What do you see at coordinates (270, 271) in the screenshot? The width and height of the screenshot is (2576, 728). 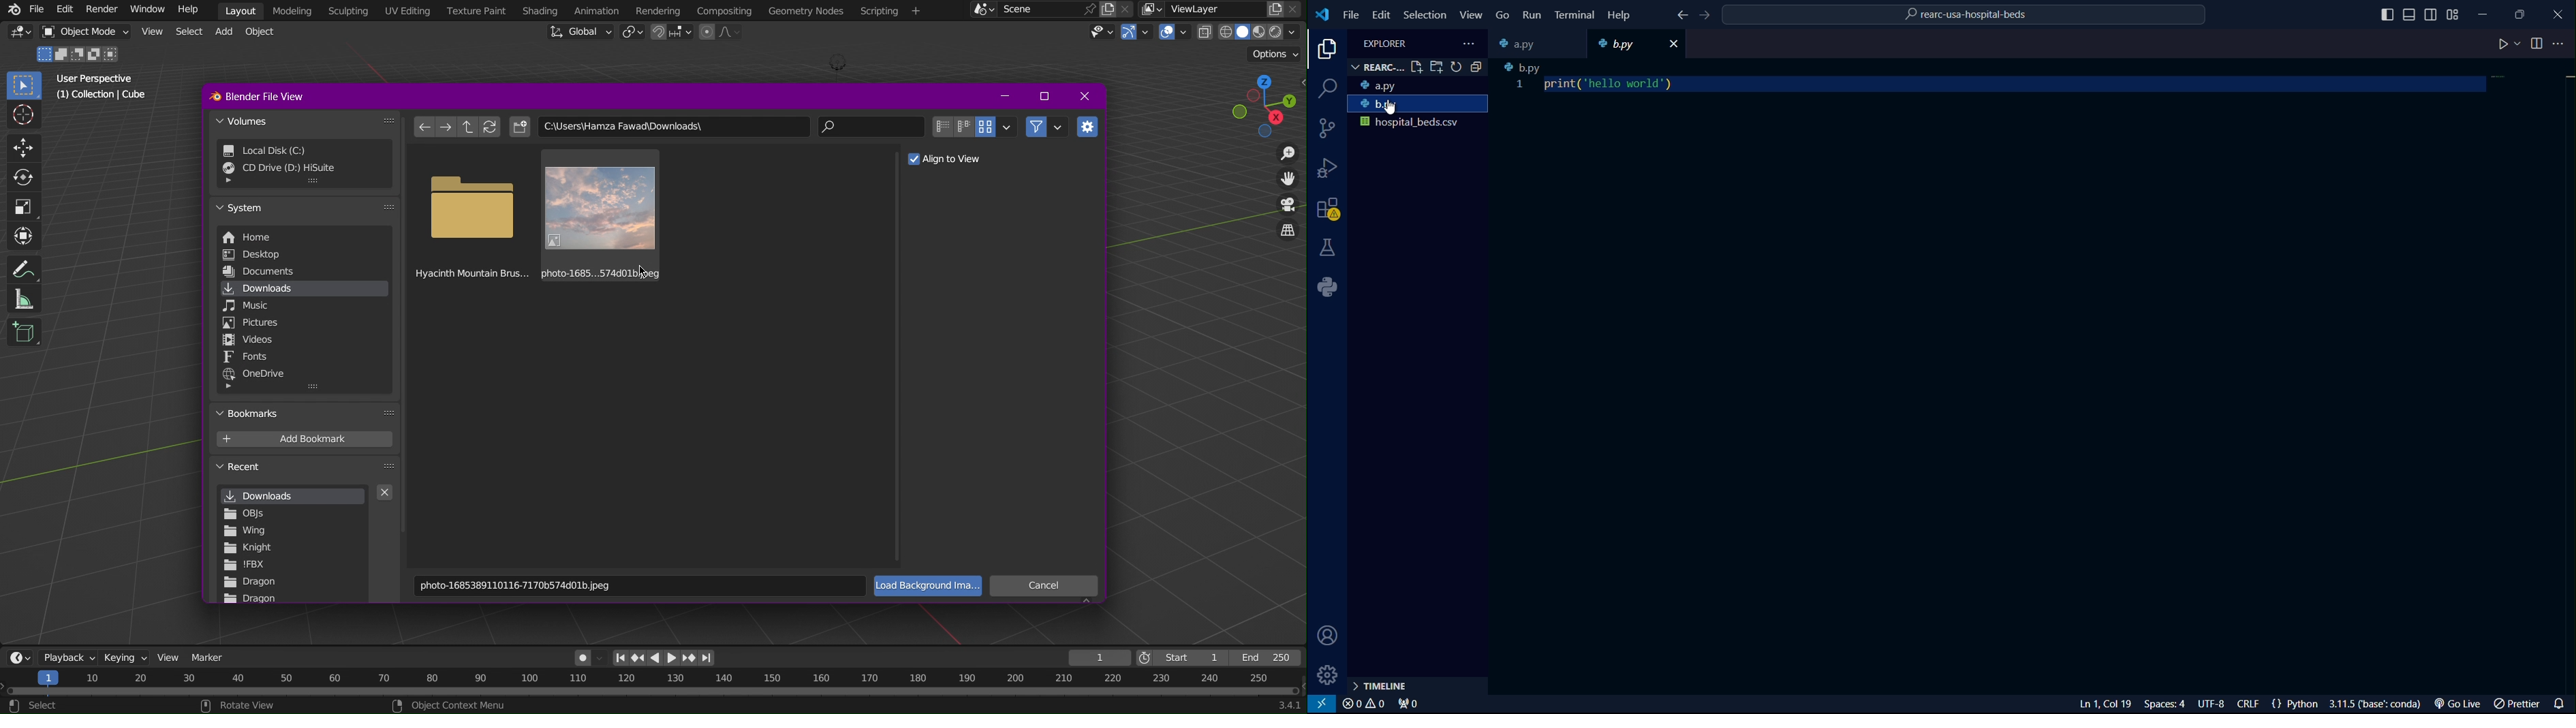 I see `Documents` at bounding box center [270, 271].